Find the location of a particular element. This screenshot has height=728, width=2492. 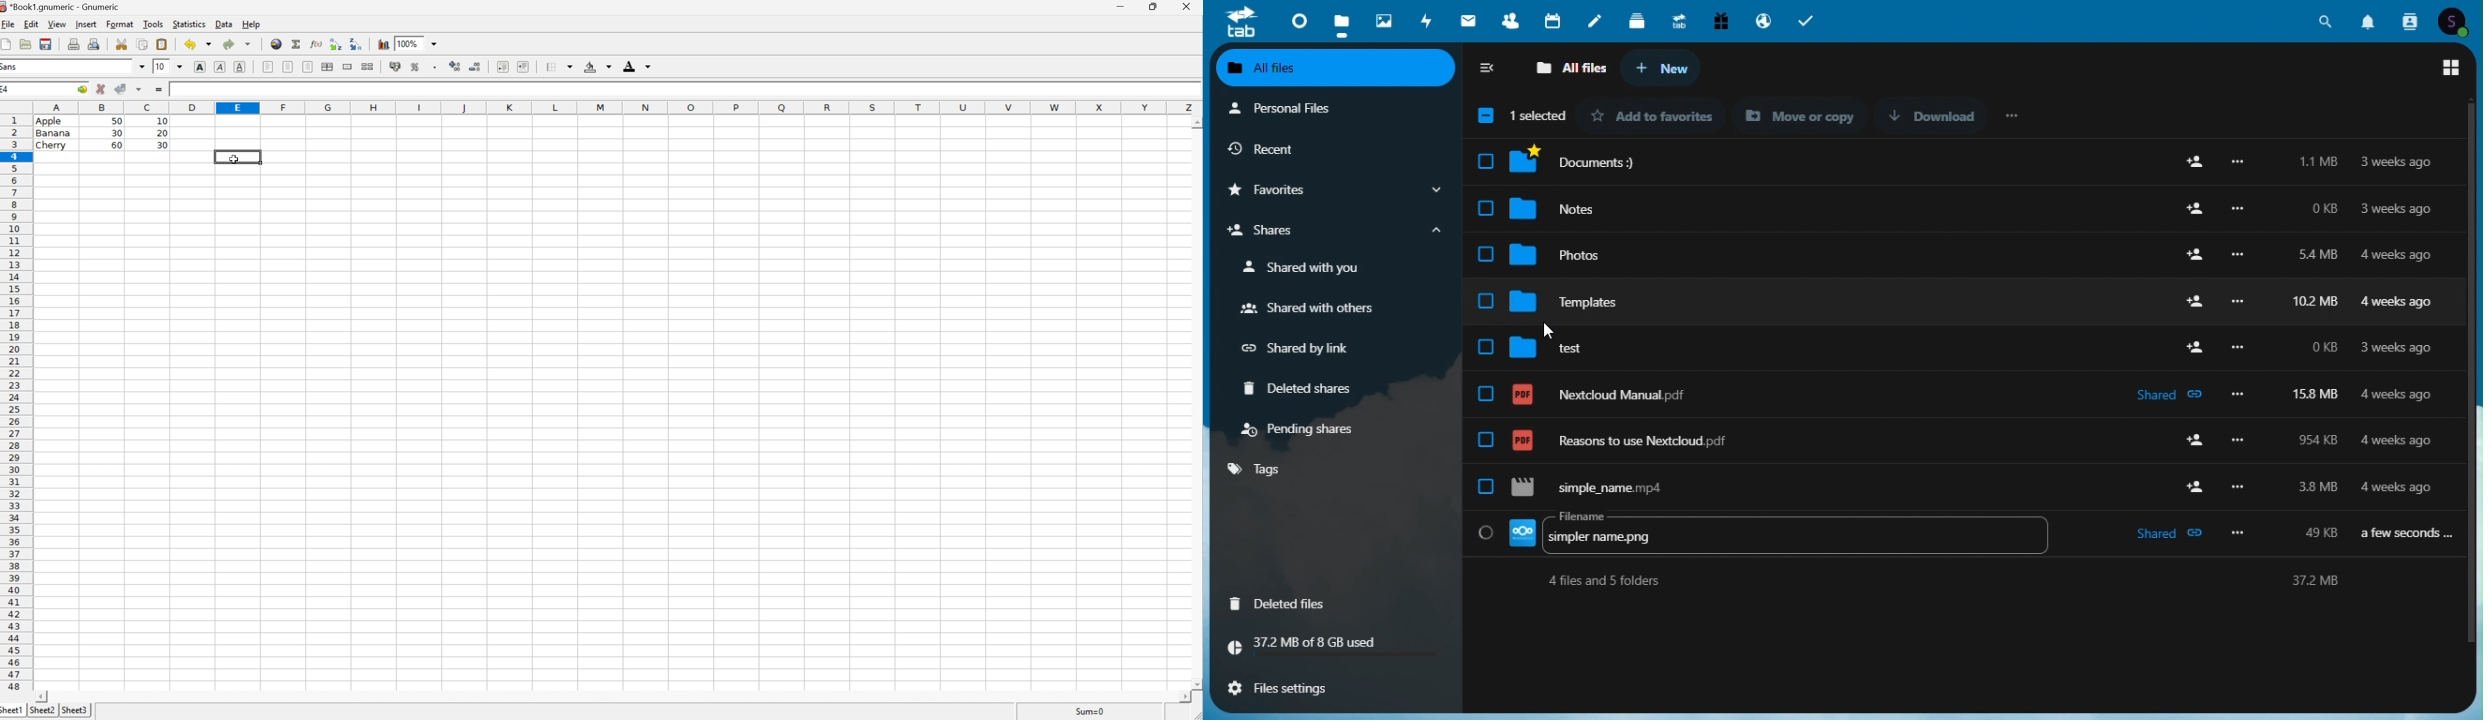

calendar is located at coordinates (1555, 19).